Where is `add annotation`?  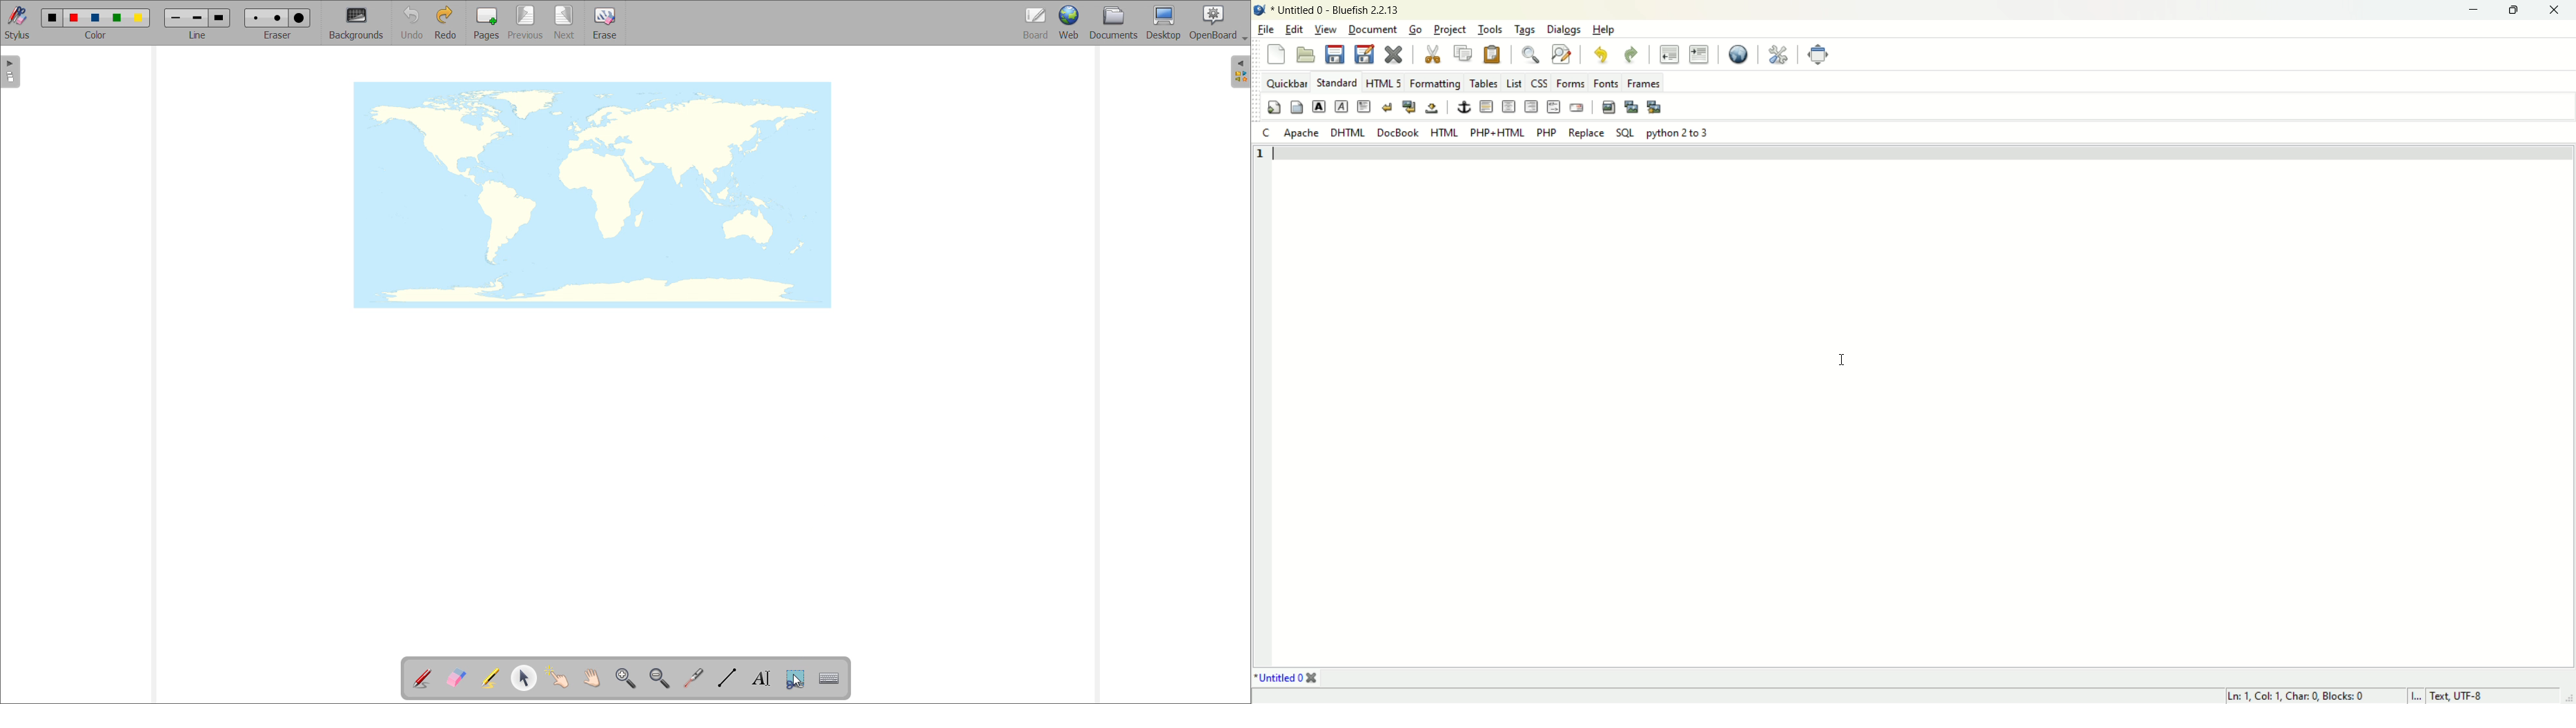 add annotation is located at coordinates (421, 677).